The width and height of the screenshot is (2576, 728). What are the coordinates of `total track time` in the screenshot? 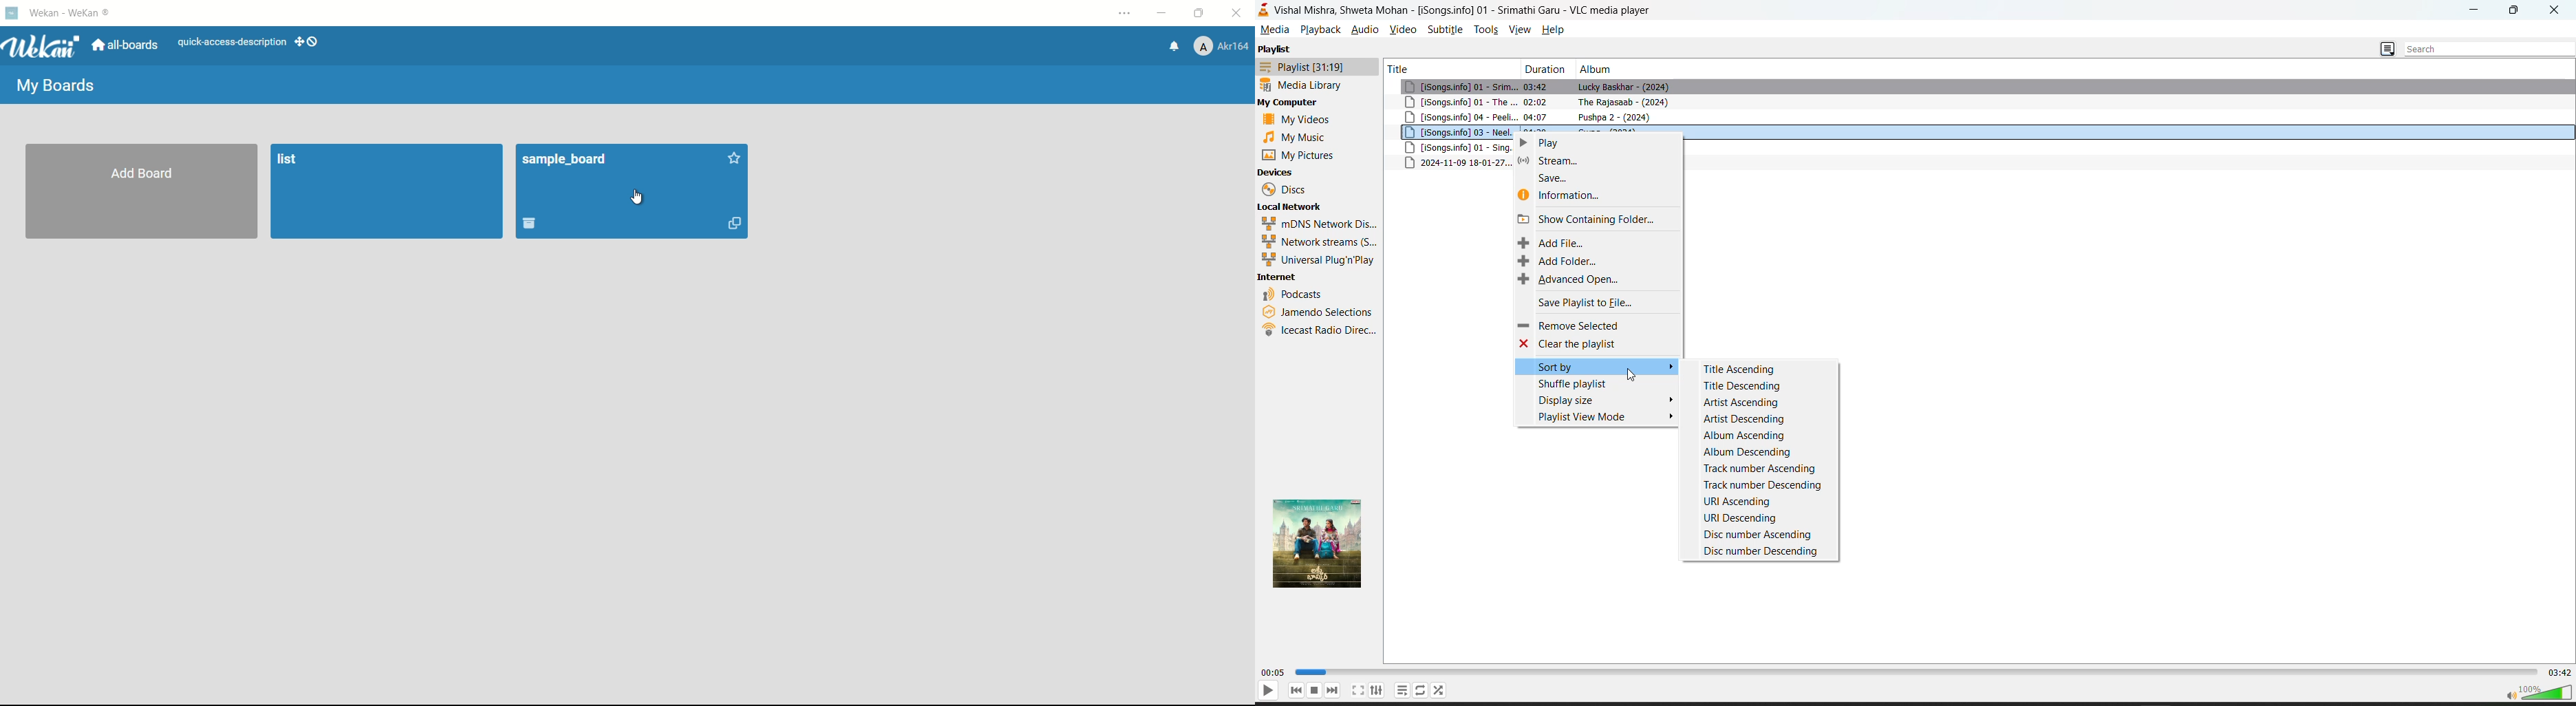 It's located at (2559, 672).